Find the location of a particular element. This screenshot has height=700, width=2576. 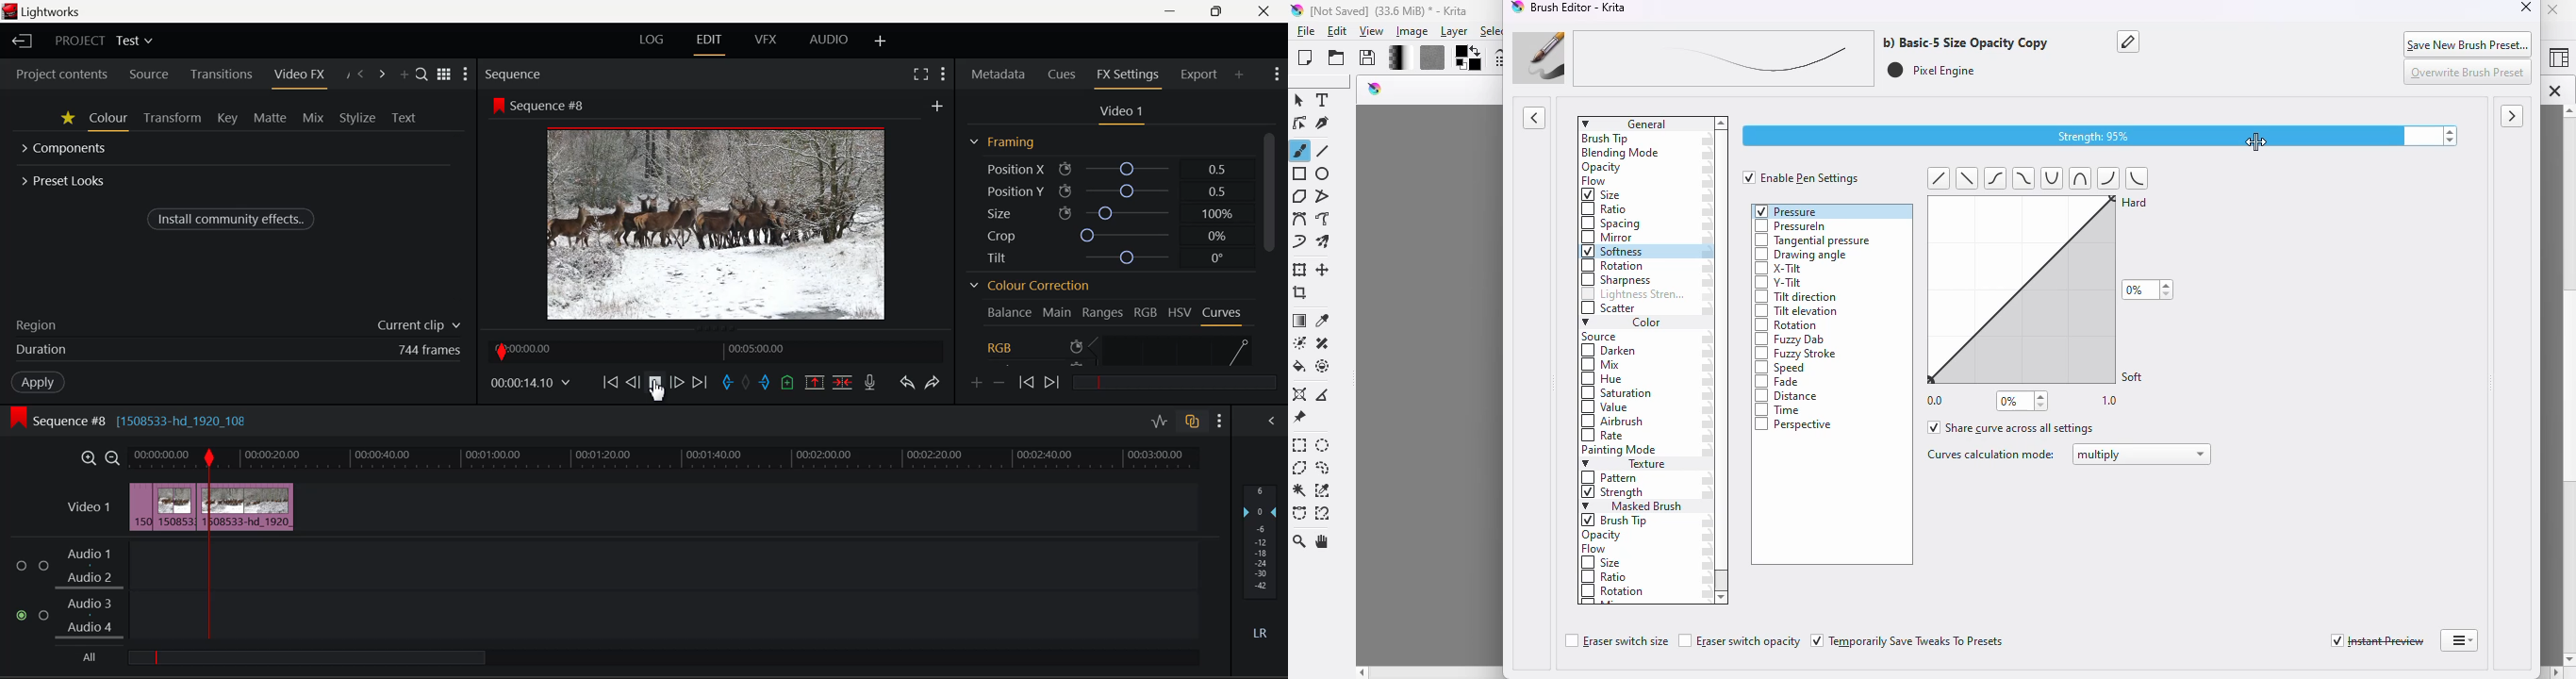

Export is located at coordinates (1199, 72).